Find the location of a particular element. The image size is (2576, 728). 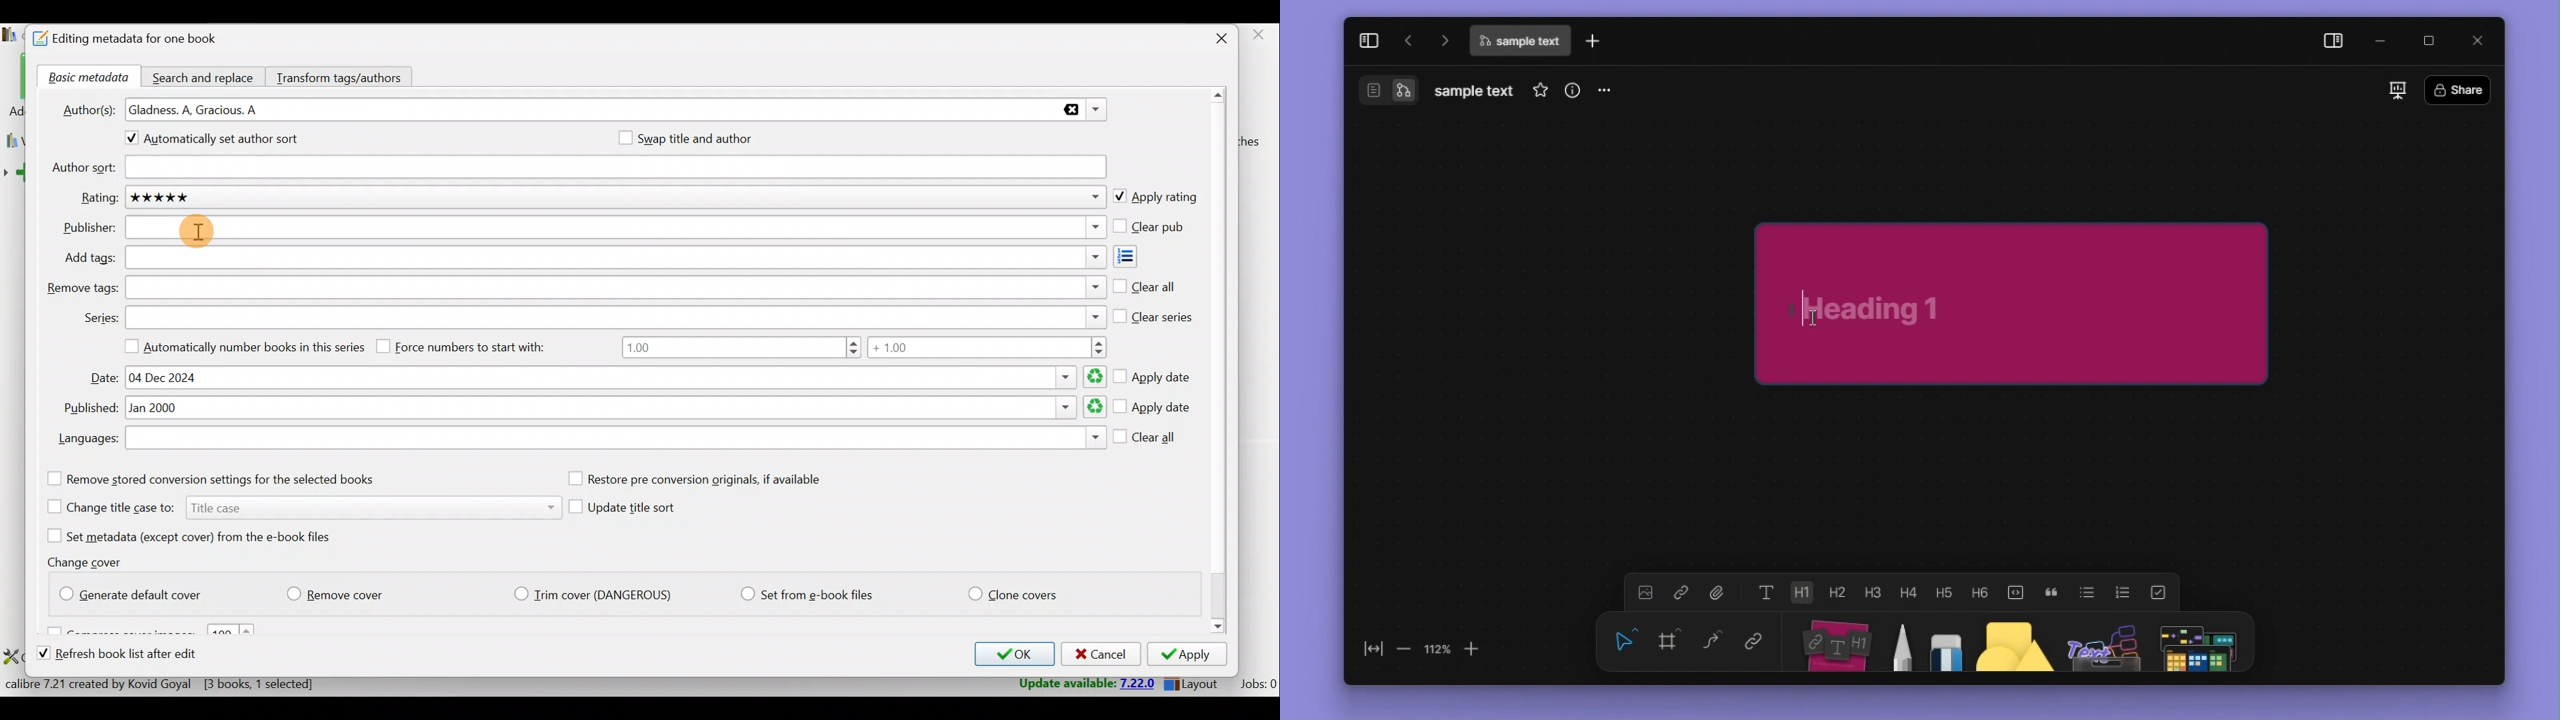

Published is located at coordinates (617, 409).